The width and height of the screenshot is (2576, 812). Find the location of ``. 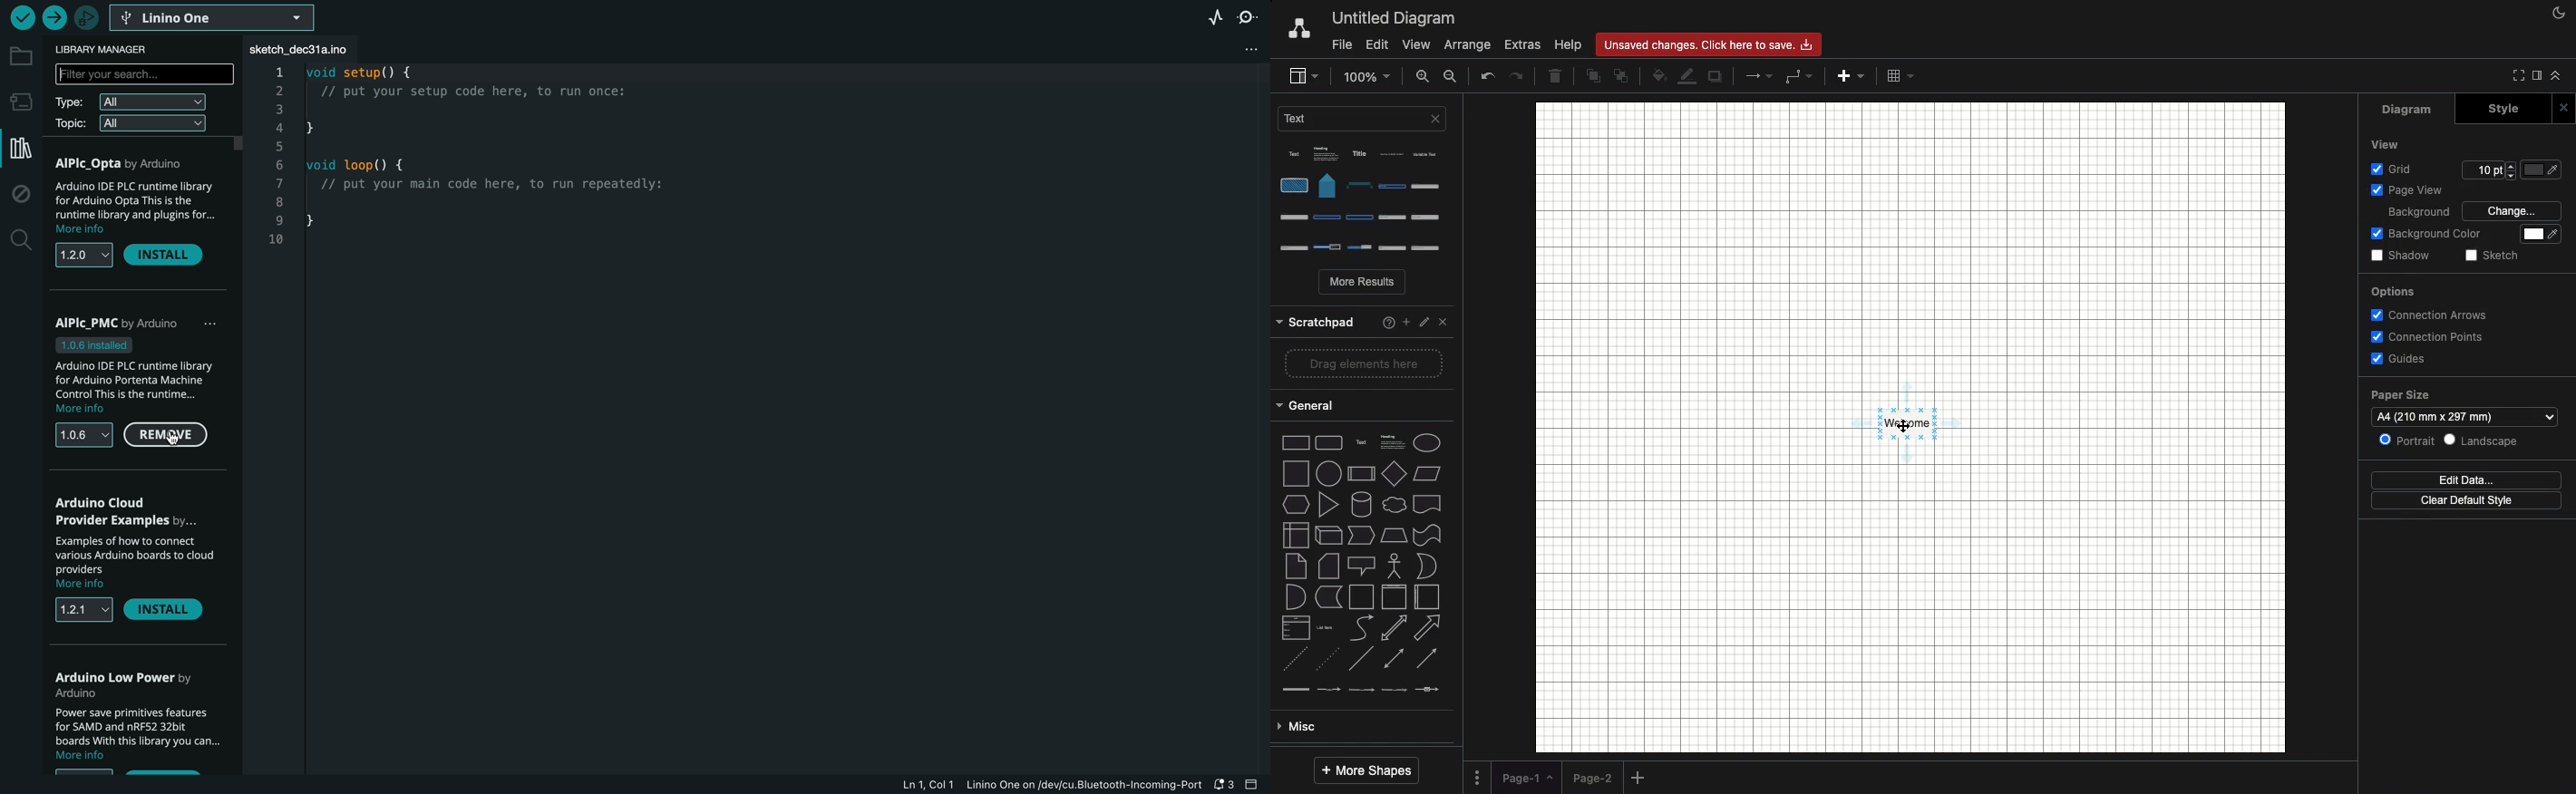

 is located at coordinates (2406, 443).